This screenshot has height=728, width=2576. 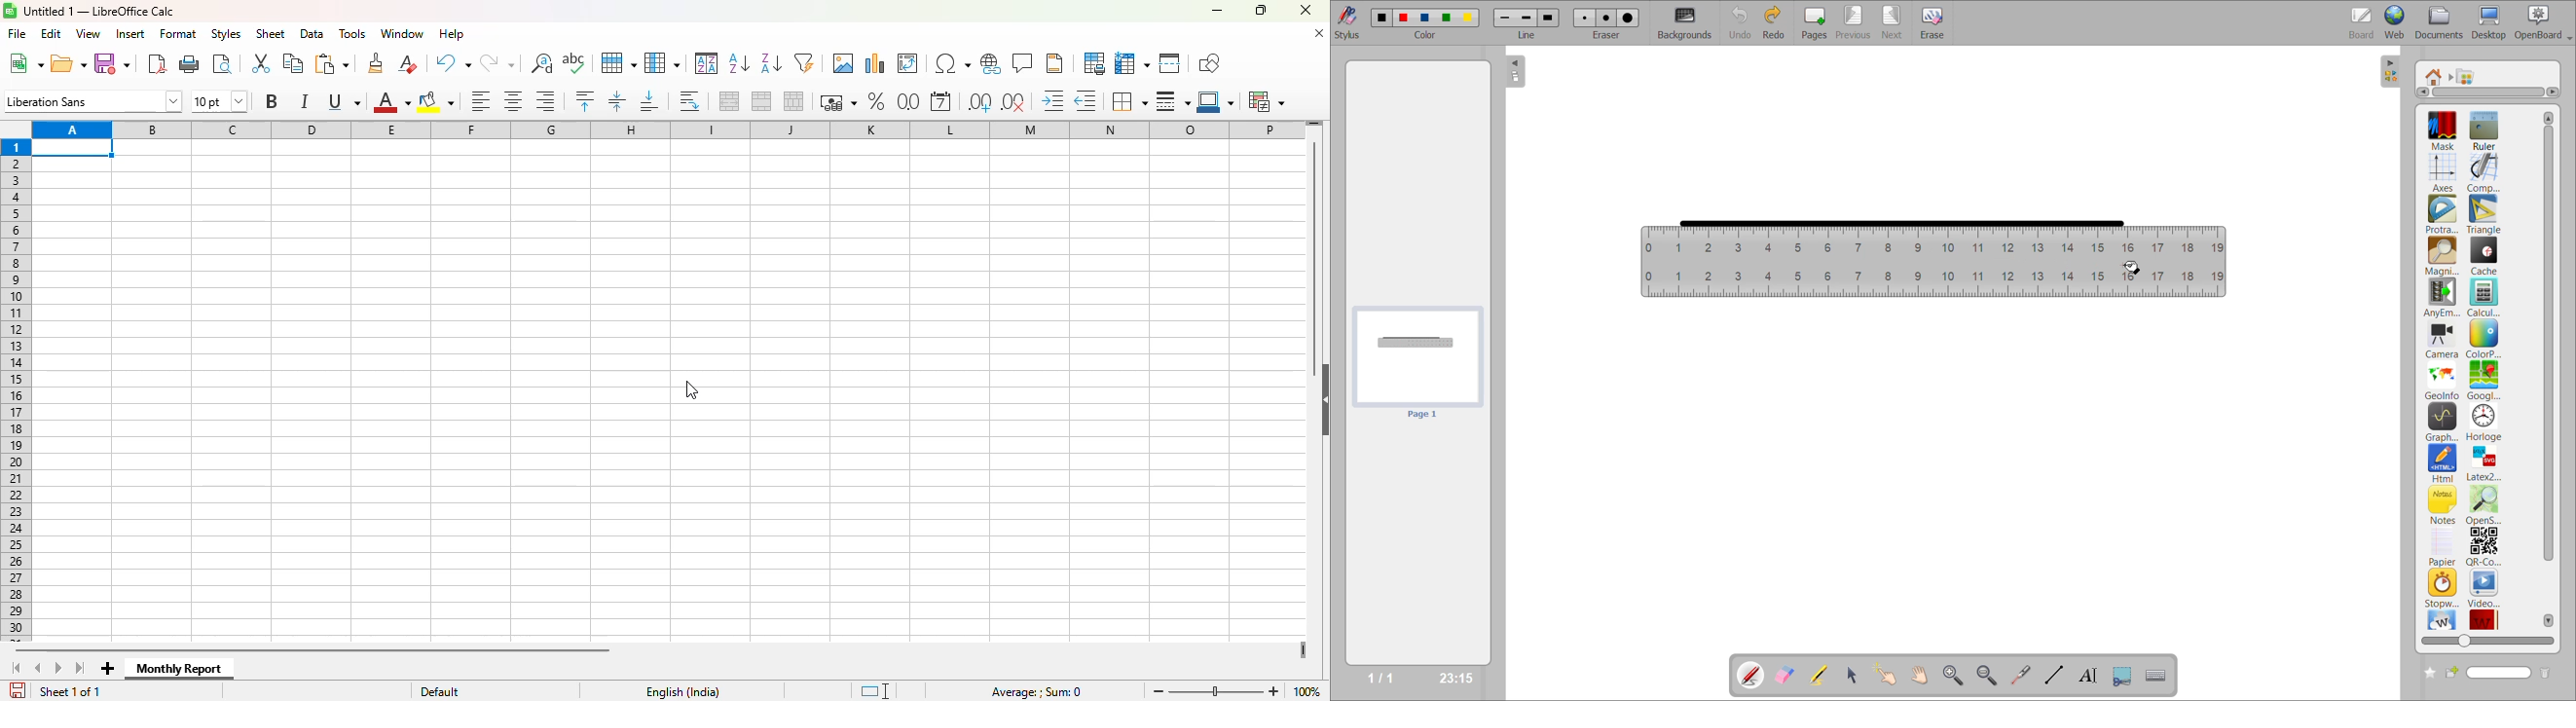 I want to click on insert image, so click(x=842, y=62).